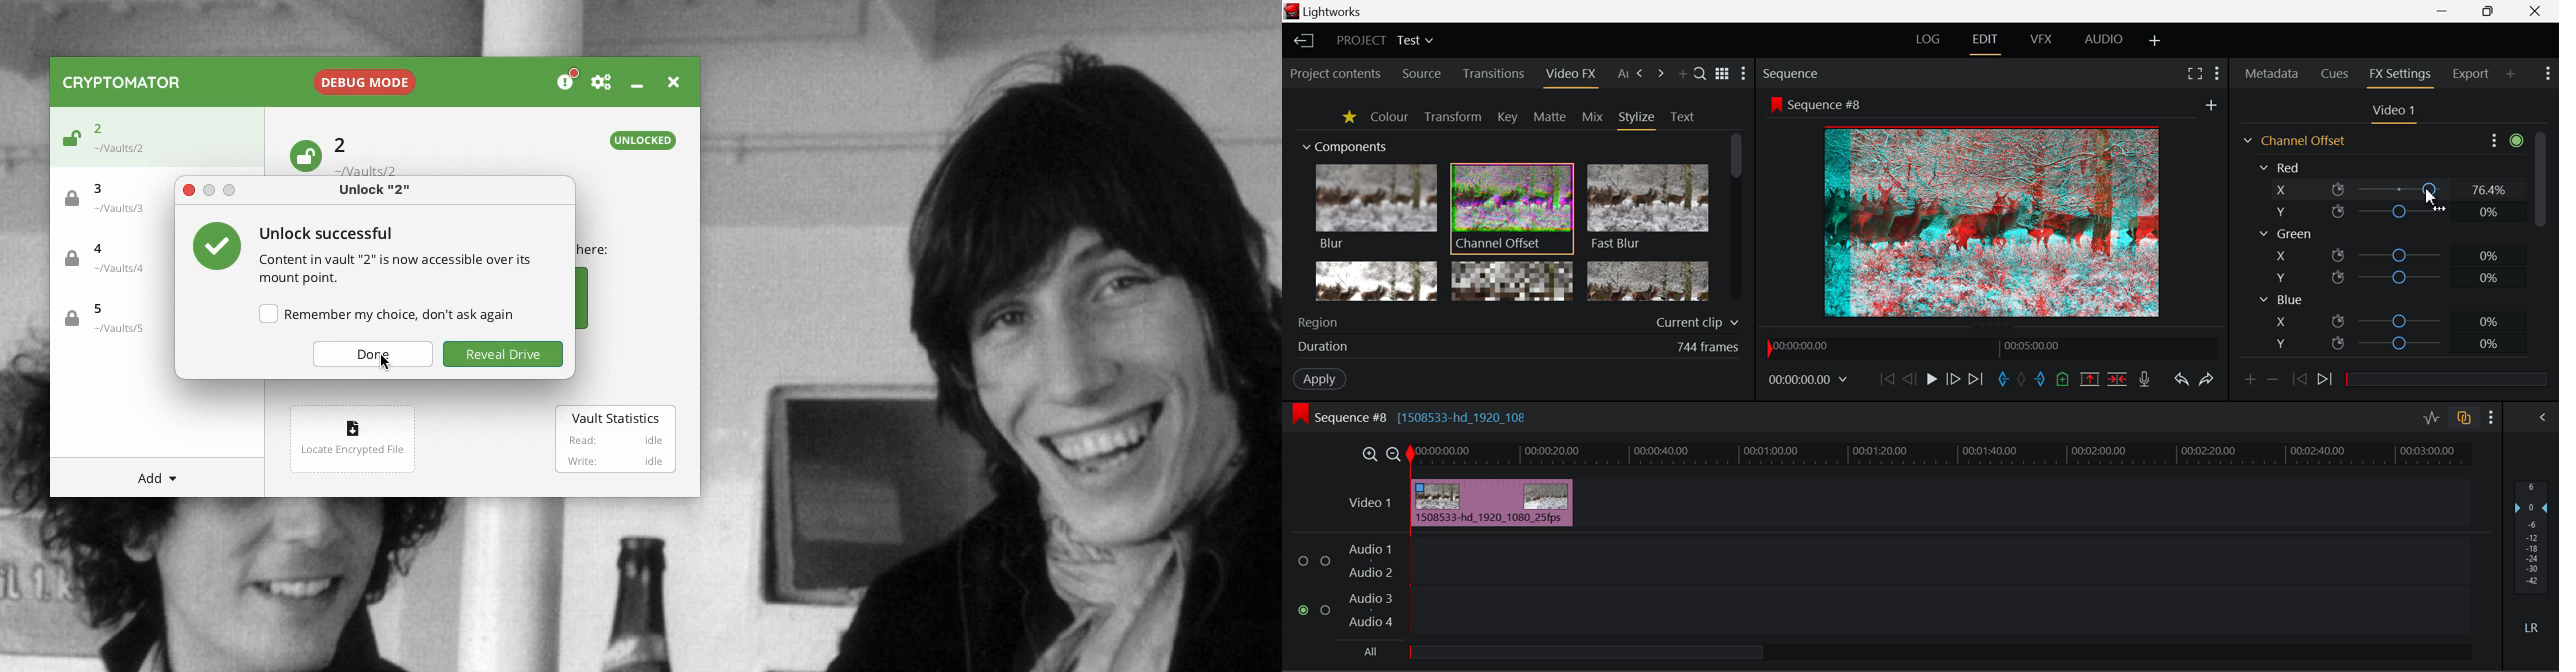  I want to click on tick, so click(217, 244).